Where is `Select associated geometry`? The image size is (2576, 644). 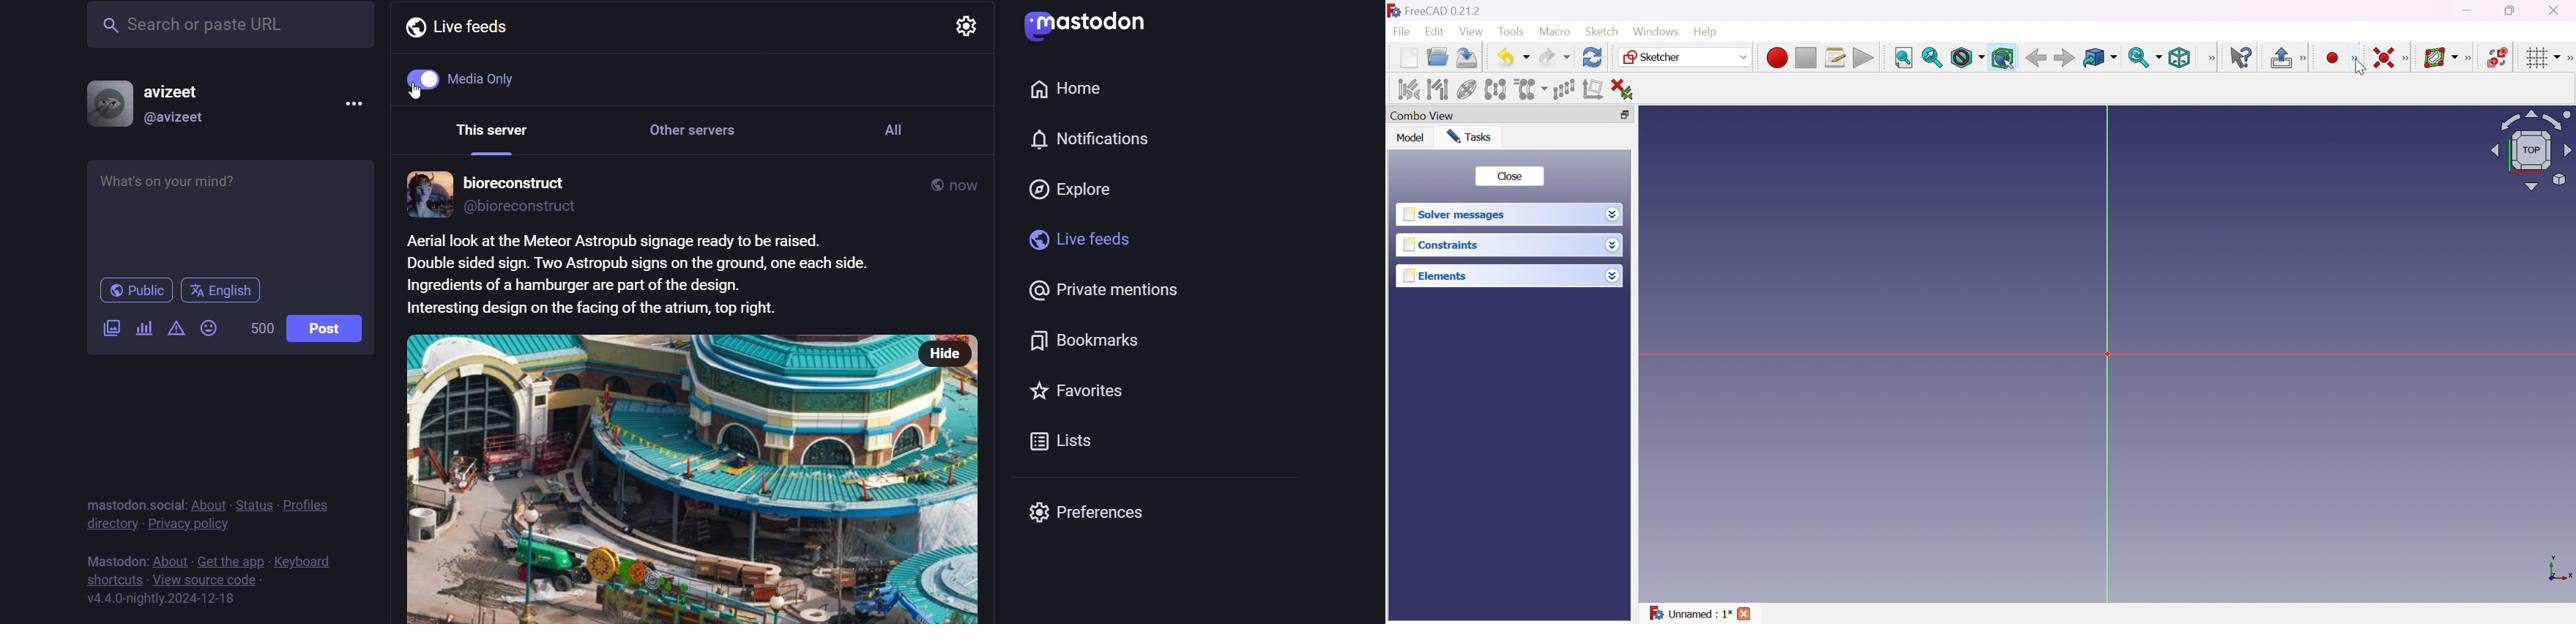
Select associated geometry is located at coordinates (1437, 89).